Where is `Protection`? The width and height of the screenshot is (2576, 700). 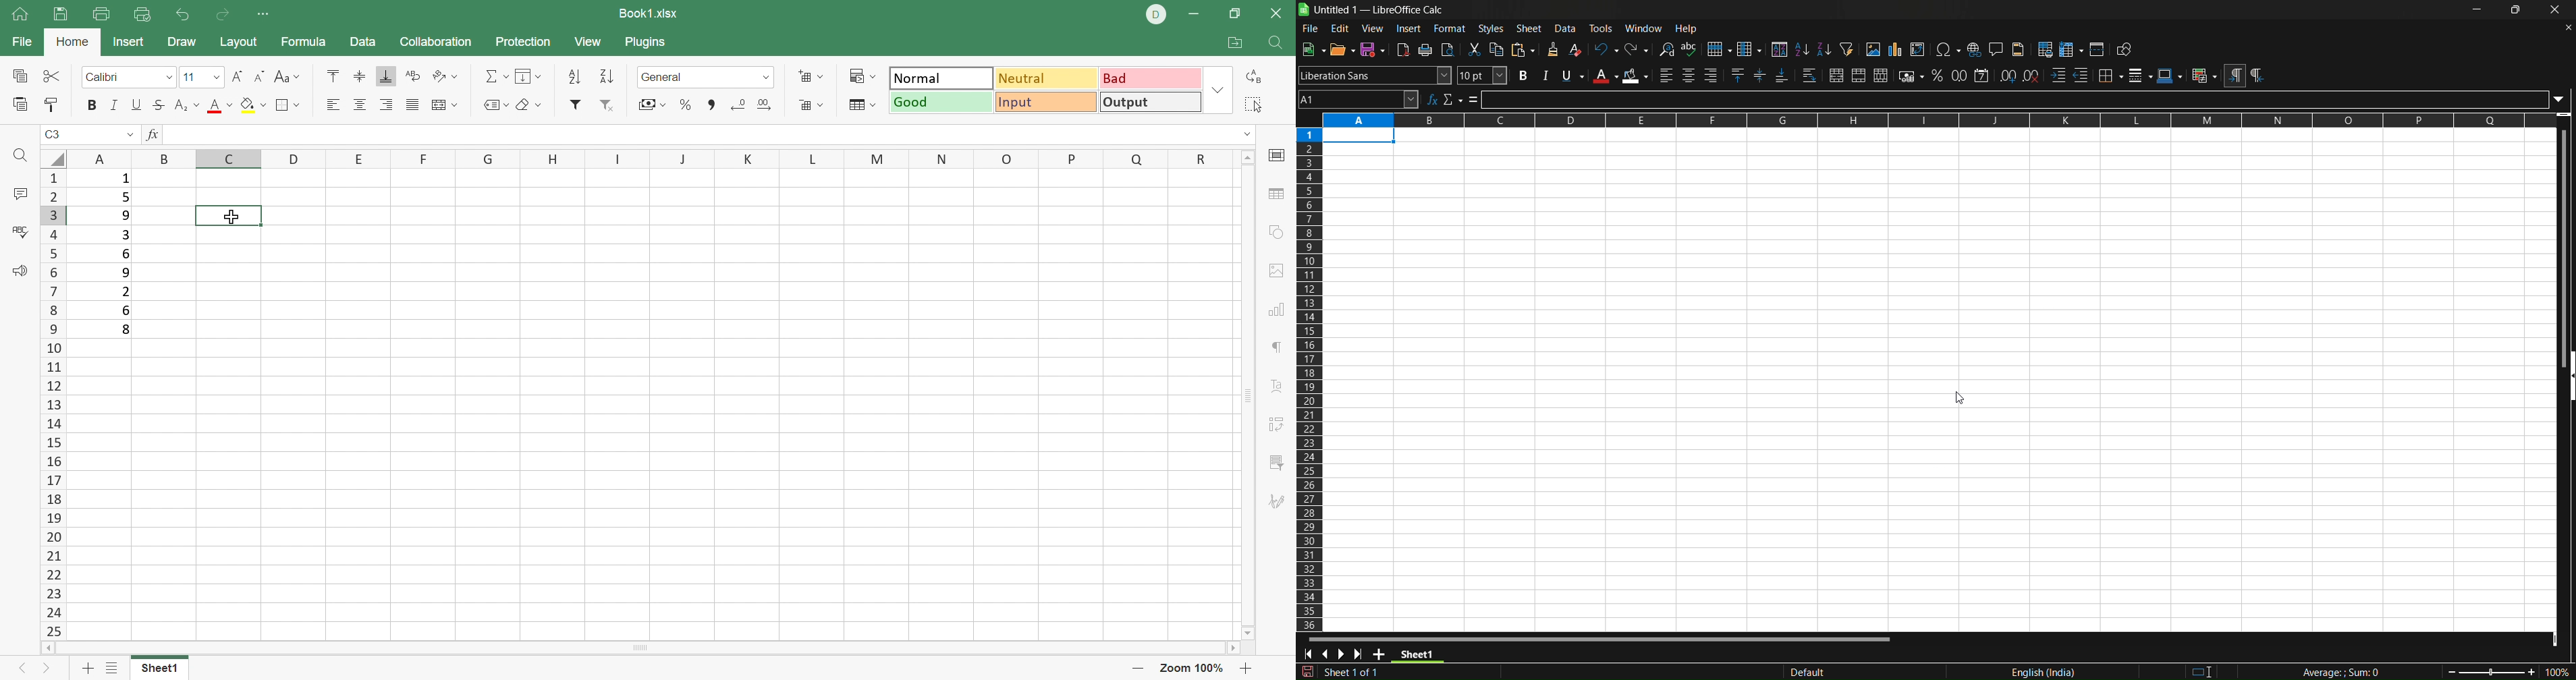 Protection is located at coordinates (522, 42).